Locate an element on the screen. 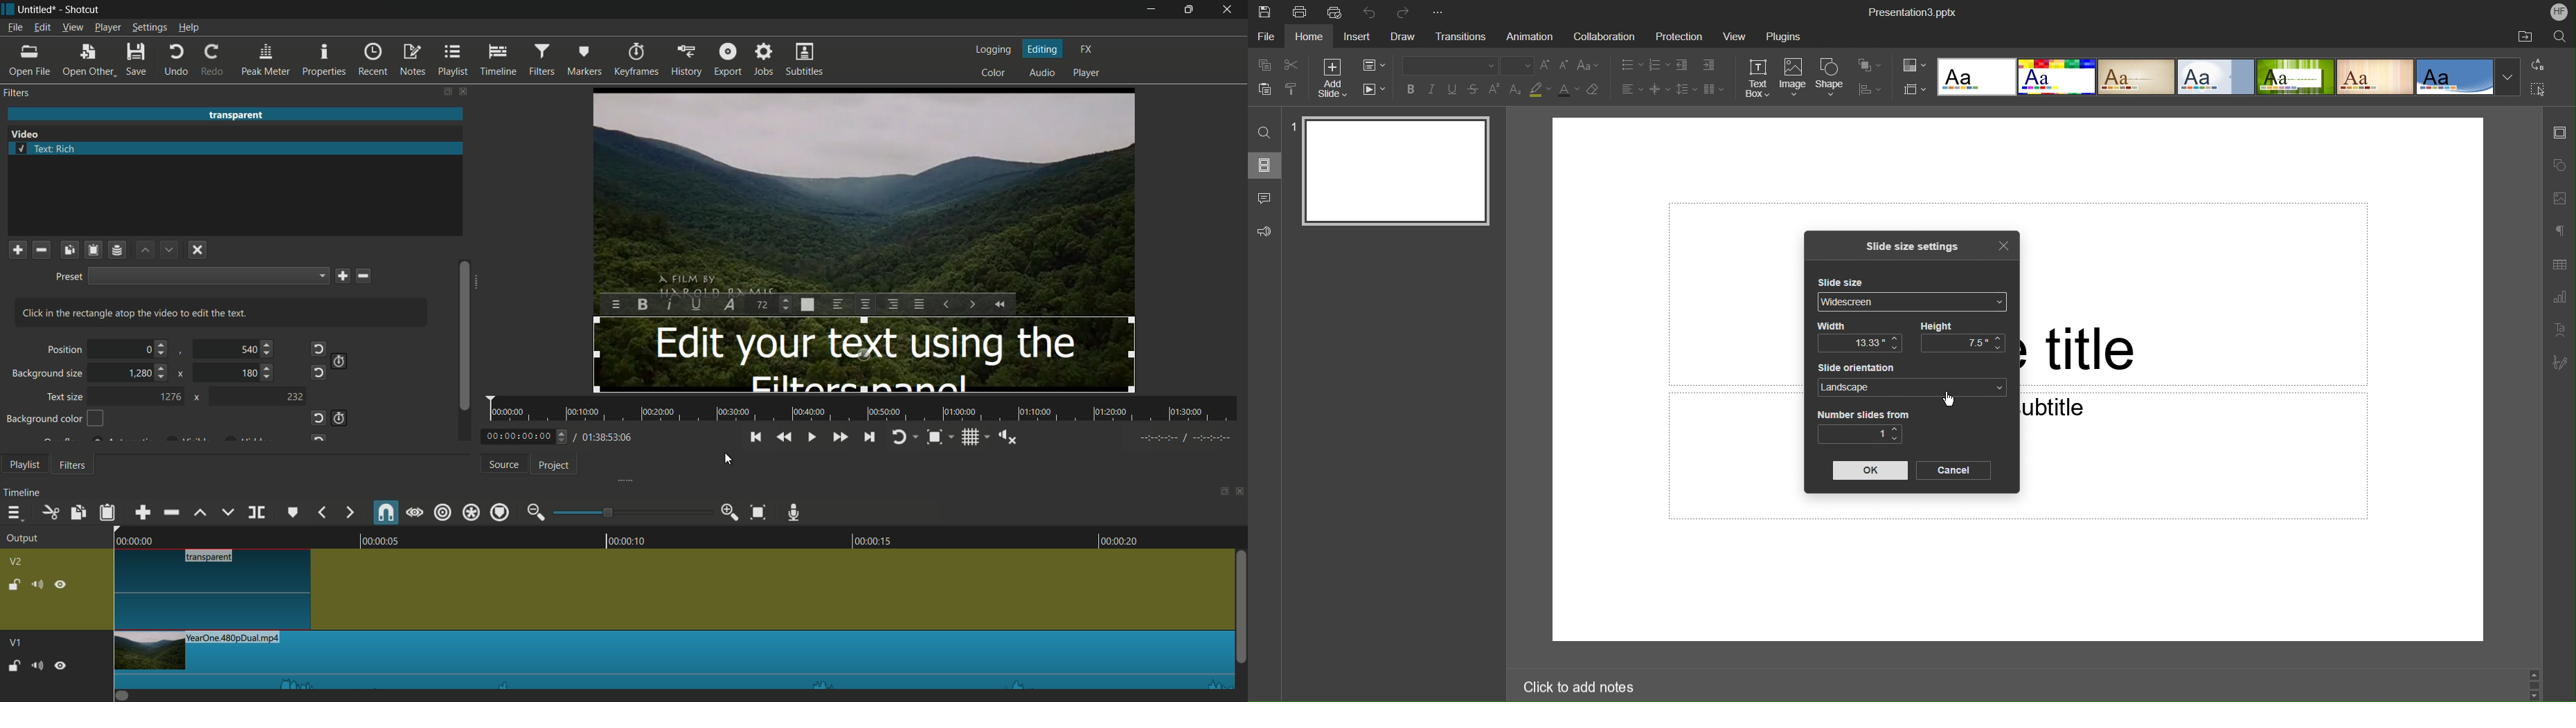  slider is located at coordinates (464, 348).